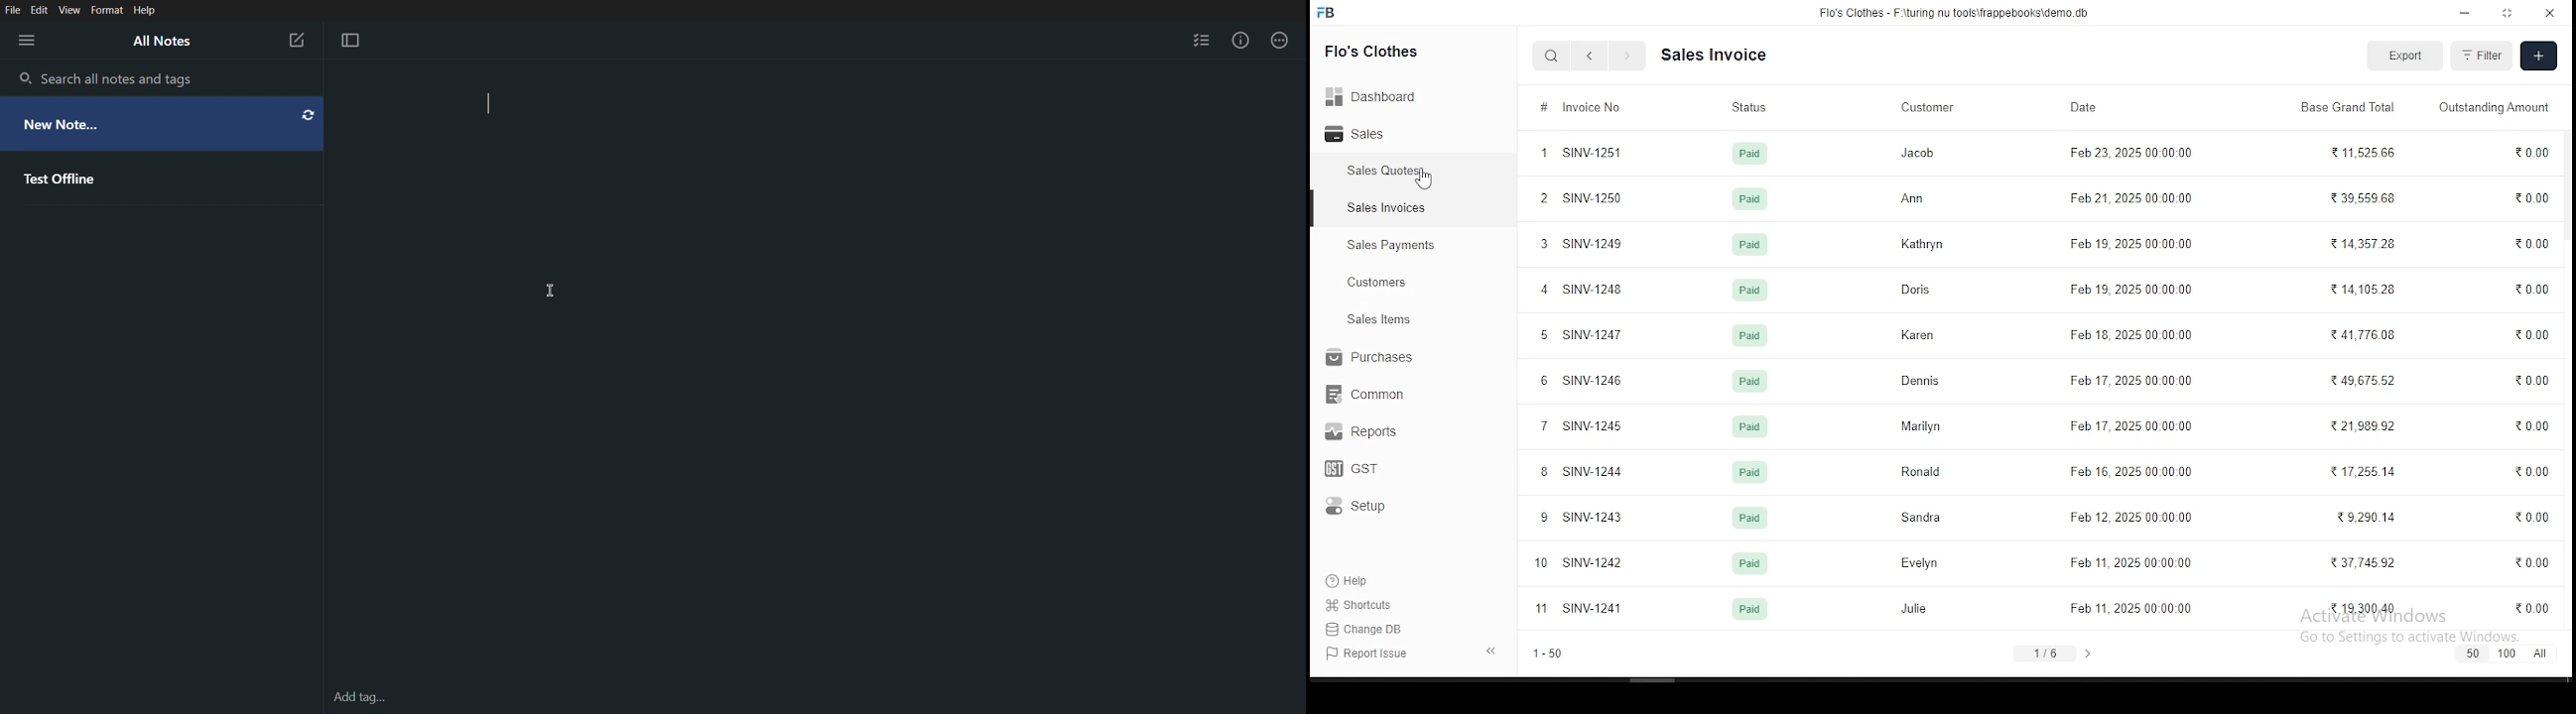 This screenshot has height=728, width=2576. What do you see at coordinates (2134, 426) in the screenshot?
I see `Feb 17, 2025 00.00.00` at bounding box center [2134, 426].